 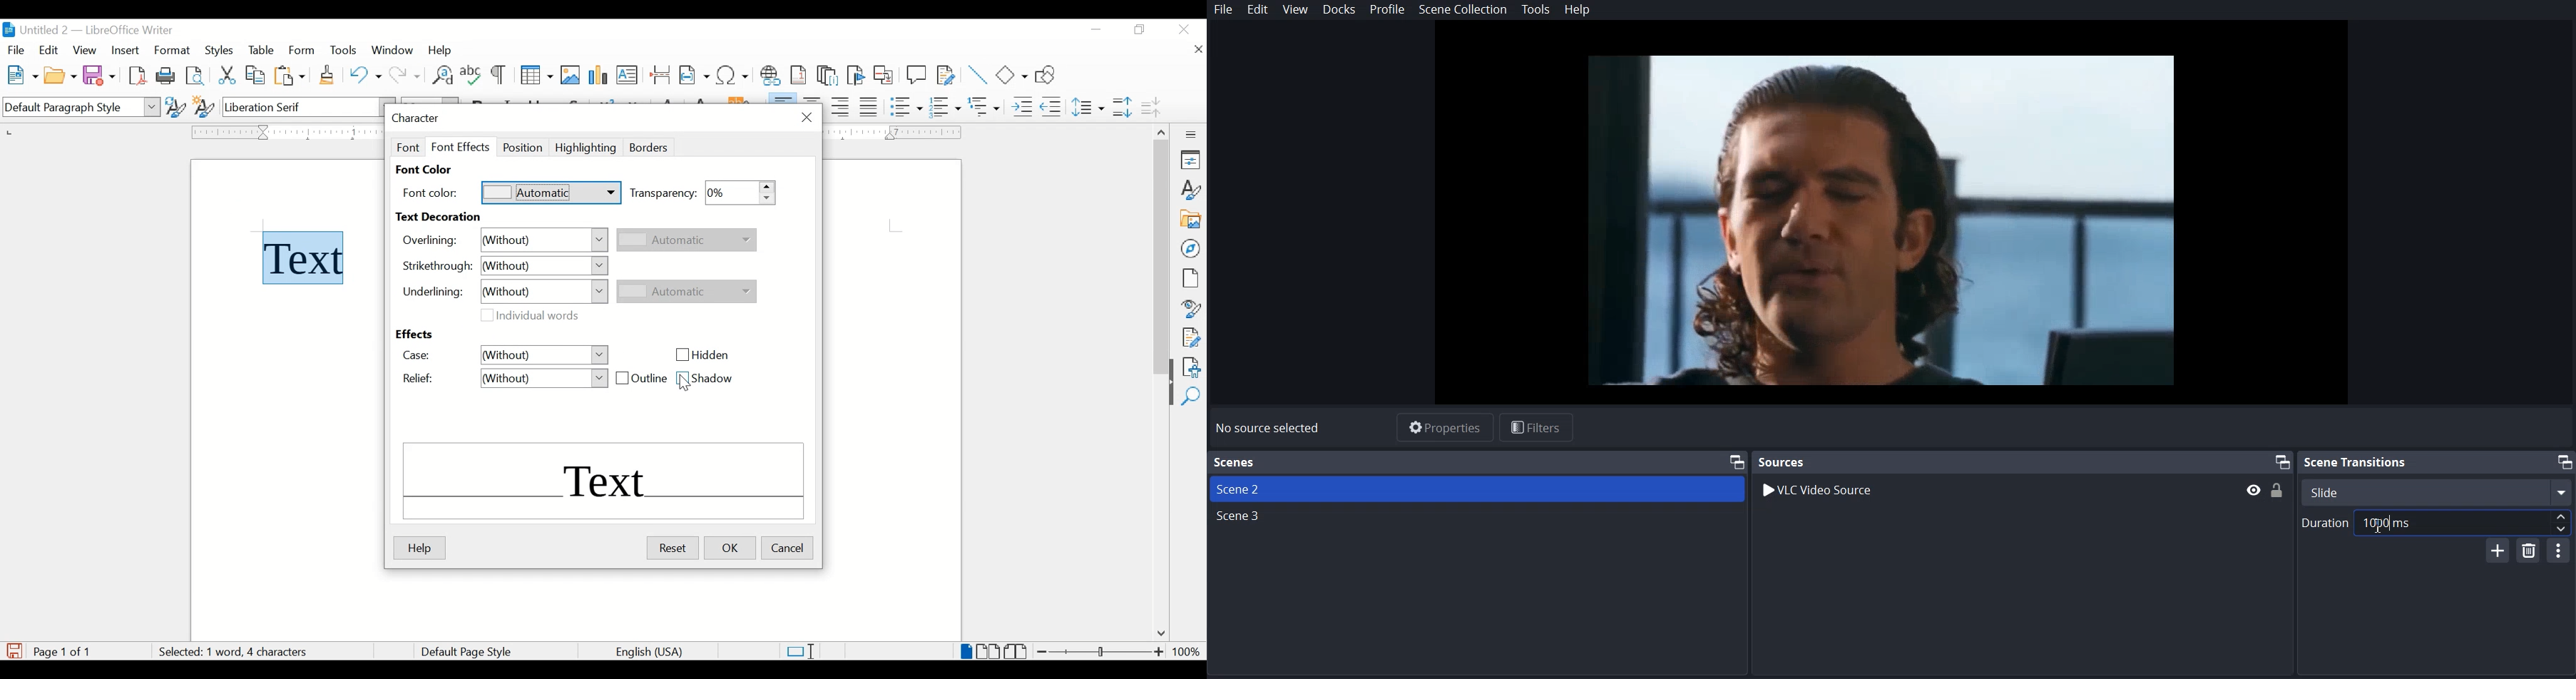 I want to click on check spelling, so click(x=471, y=74).